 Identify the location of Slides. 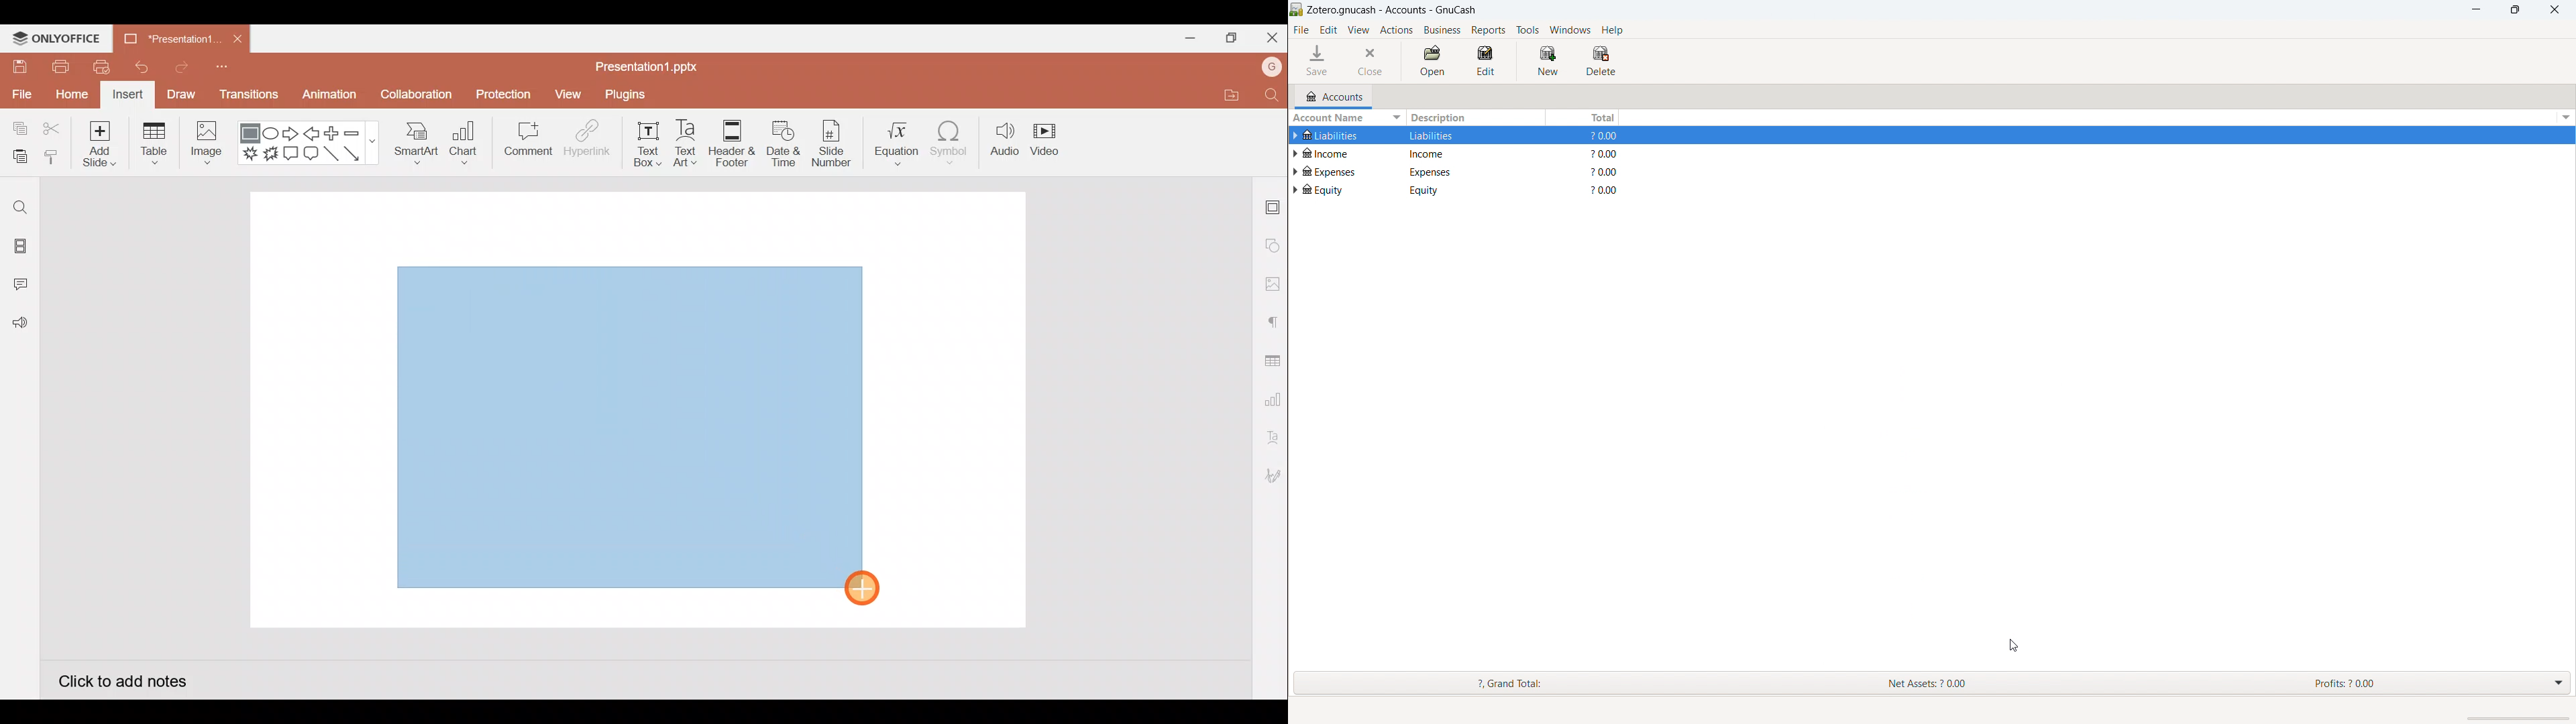
(19, 248).